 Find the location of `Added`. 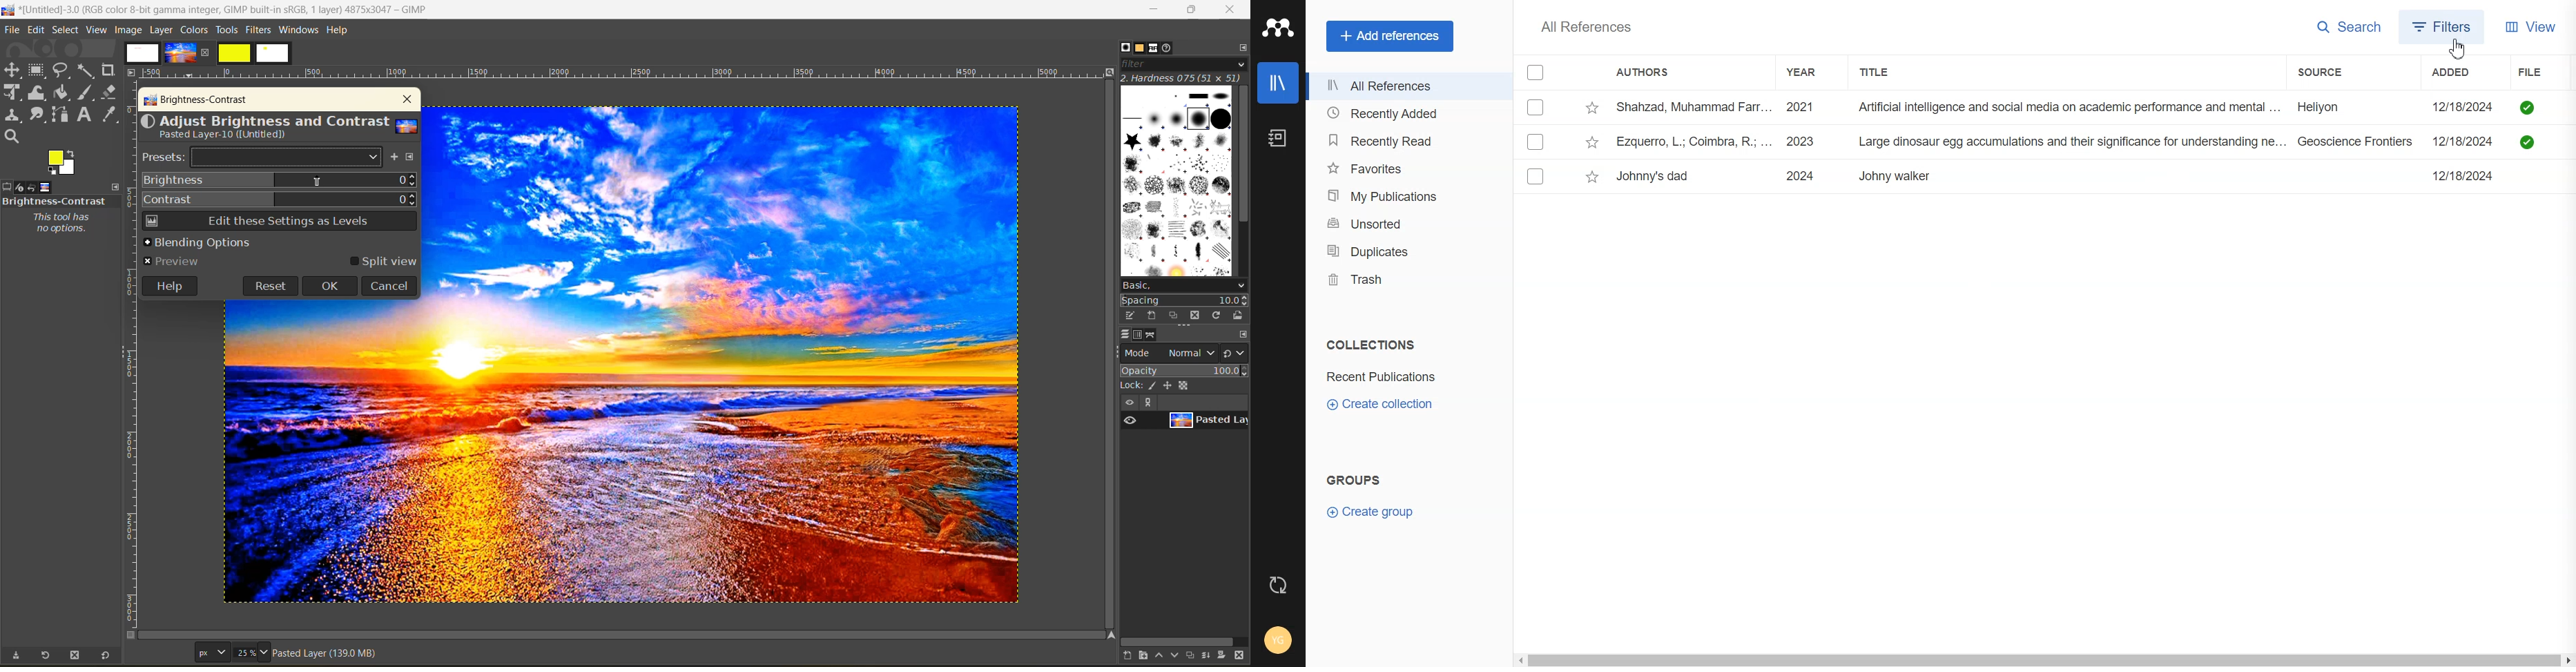

Added is located at coordinates (2465, 72).